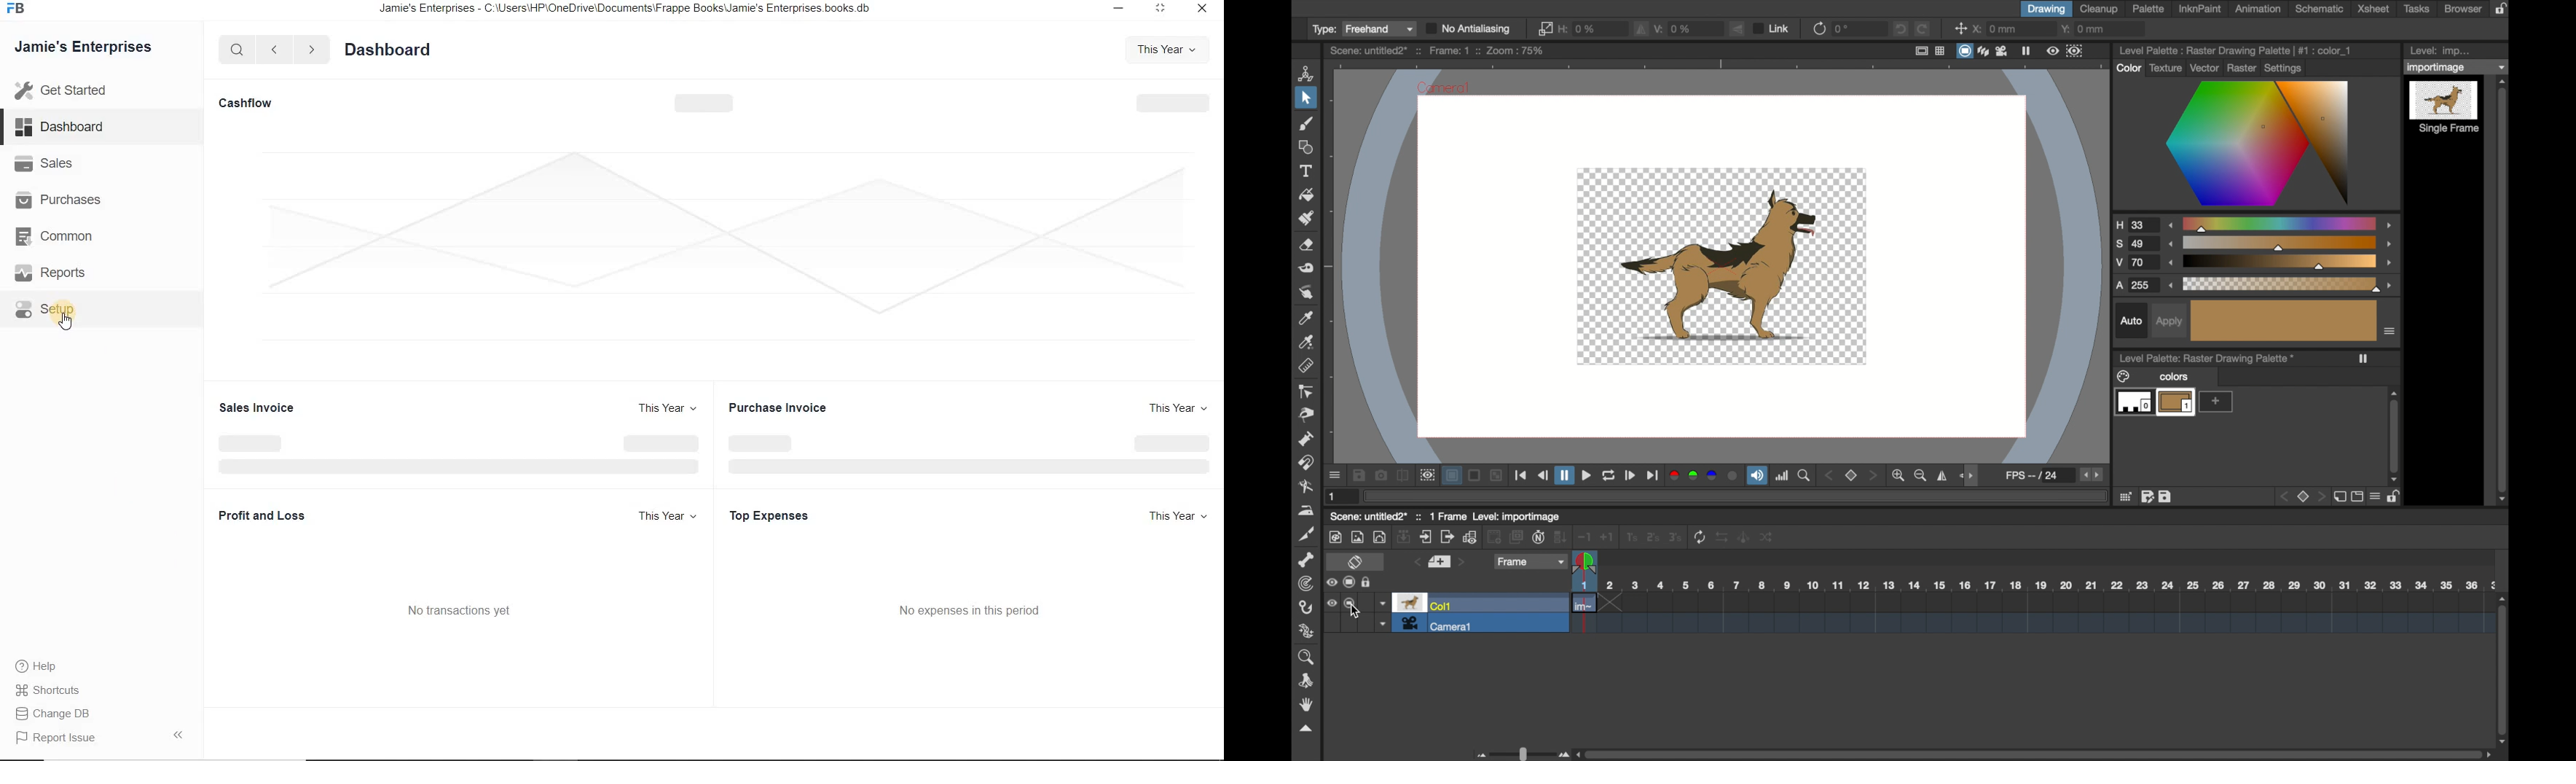 The height and width of the screenshot is (784, 2576). I want to click on Purchase Invoice, so click(783, 407).